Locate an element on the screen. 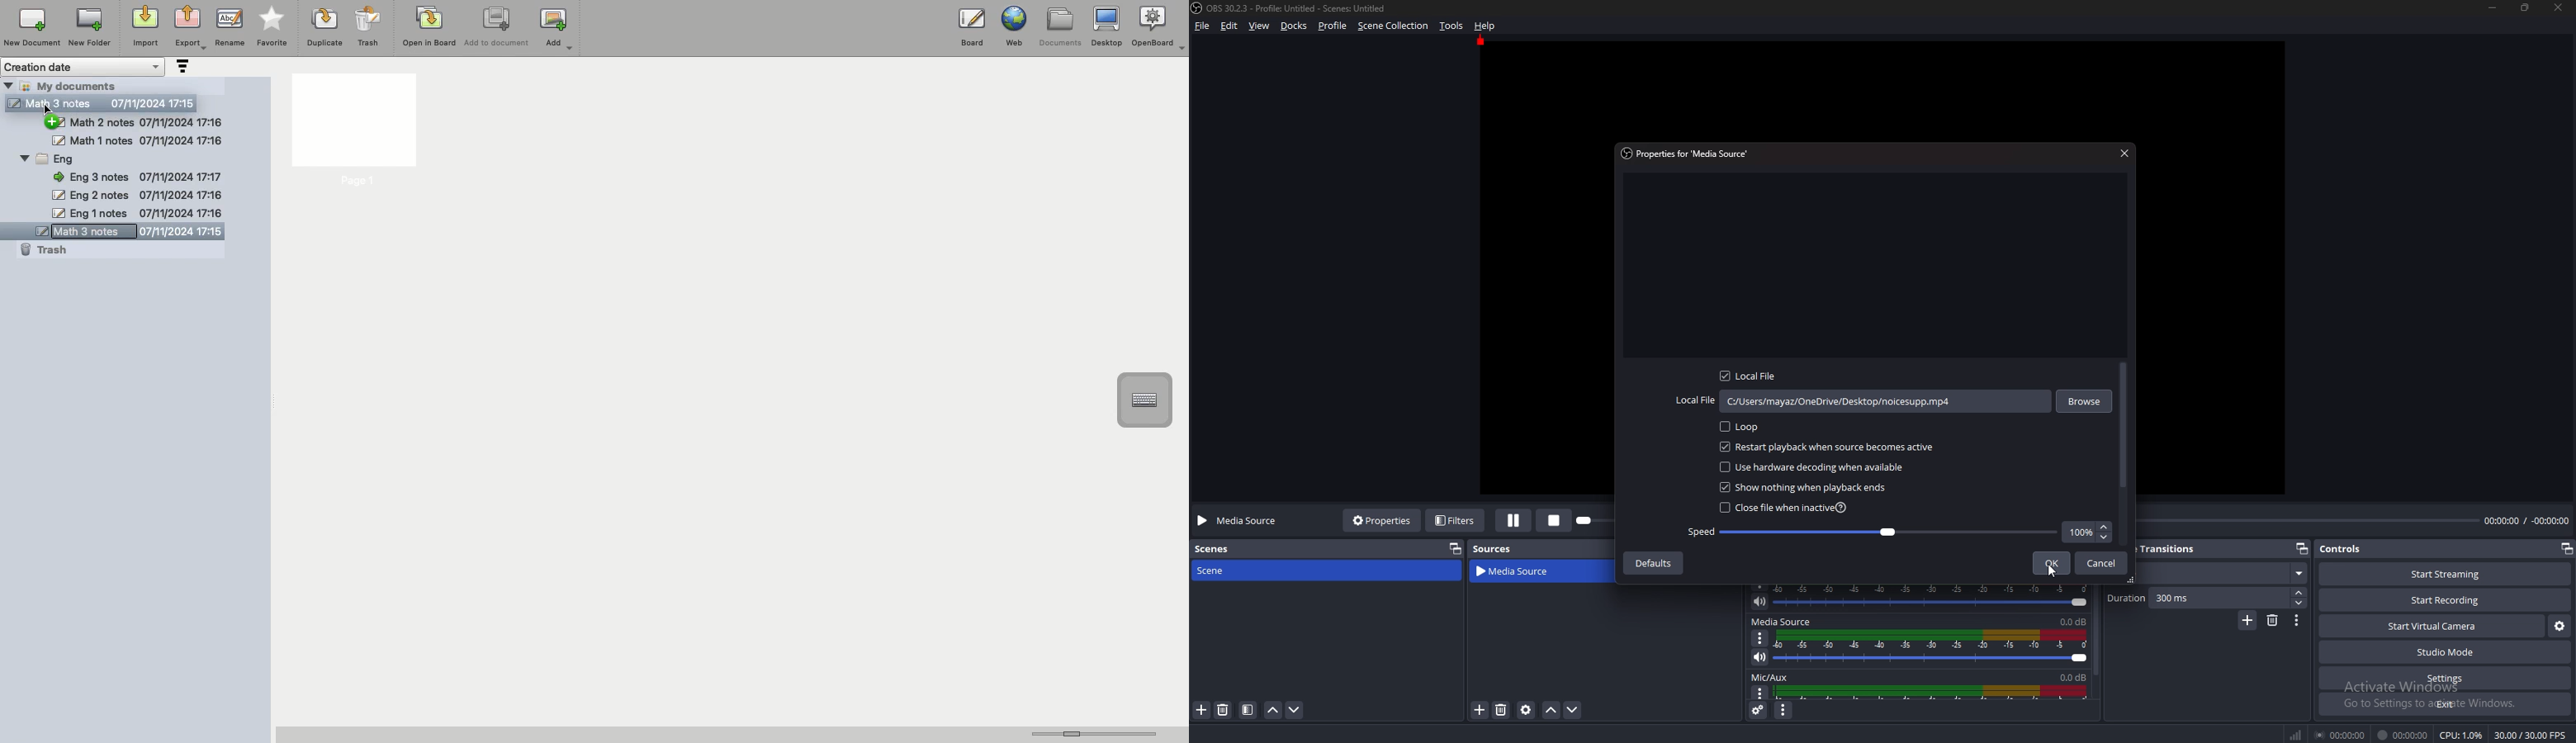 The height and width of the screenshot is (756, 2576). Trash is located at coordinates (368, 26).